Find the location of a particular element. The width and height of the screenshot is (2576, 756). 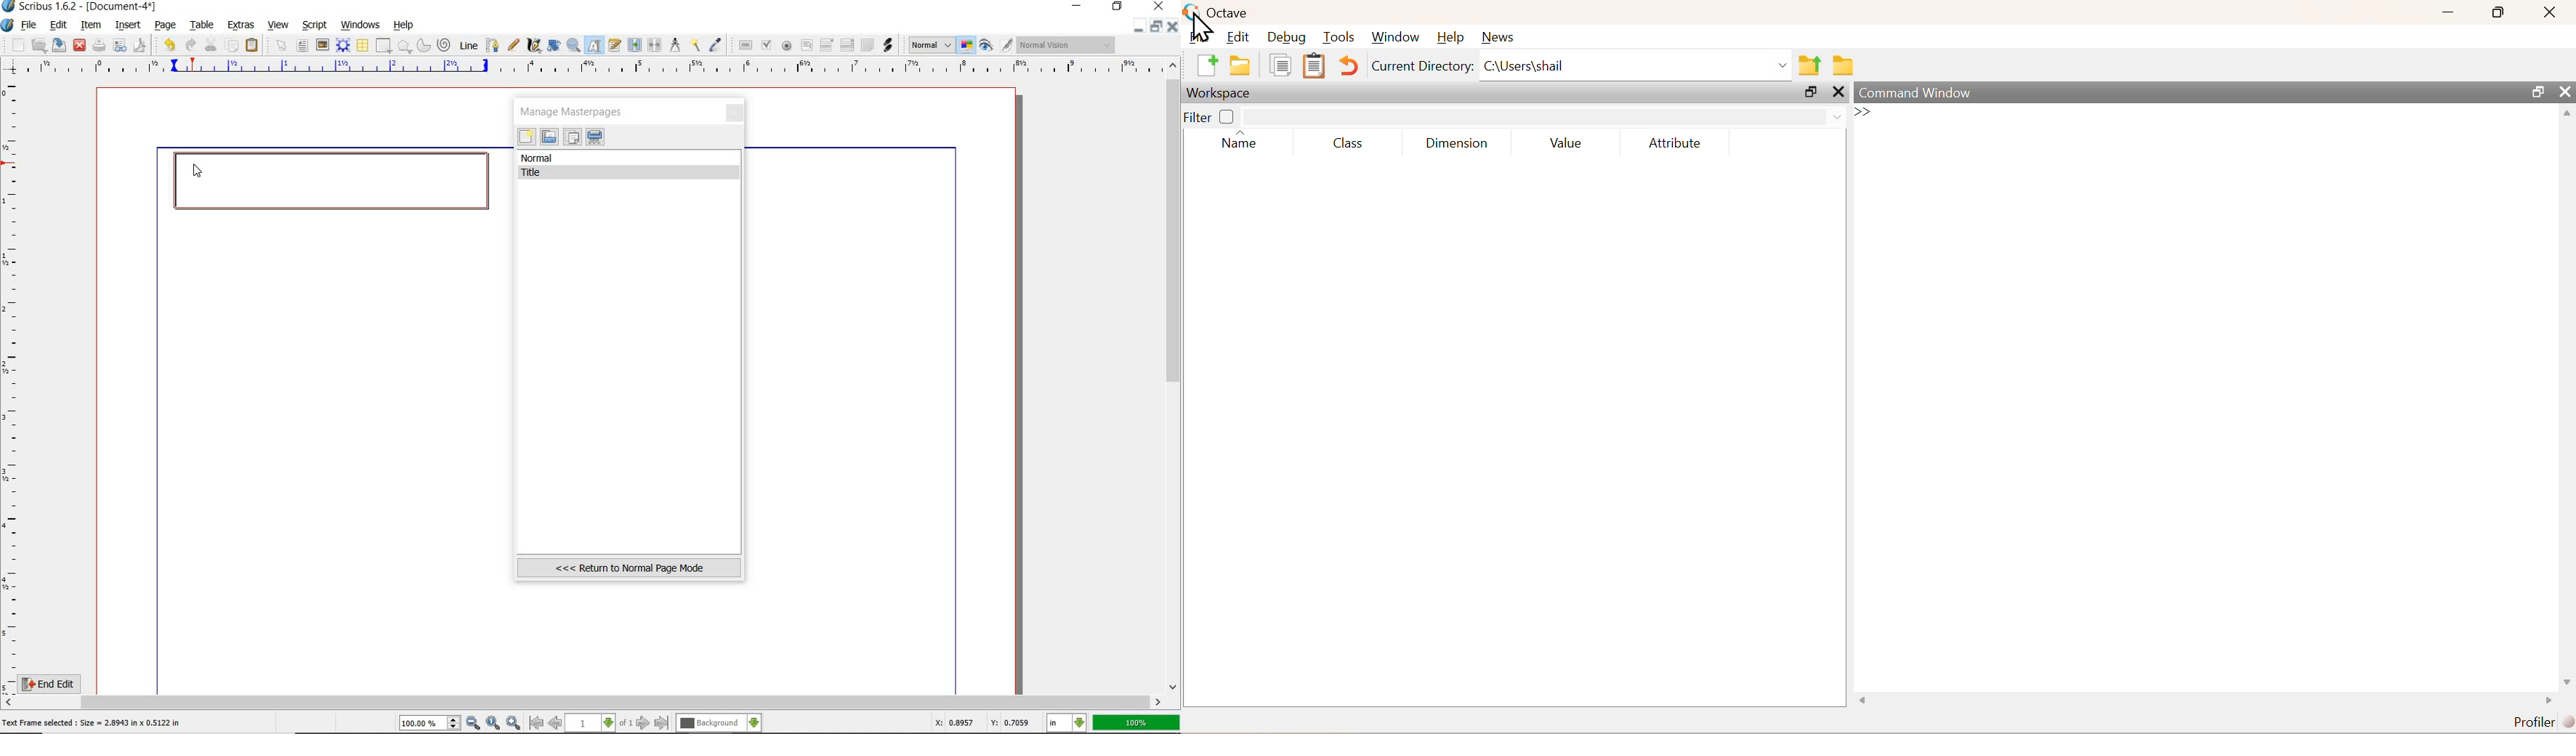

shape is located at coordinates (384, 46).